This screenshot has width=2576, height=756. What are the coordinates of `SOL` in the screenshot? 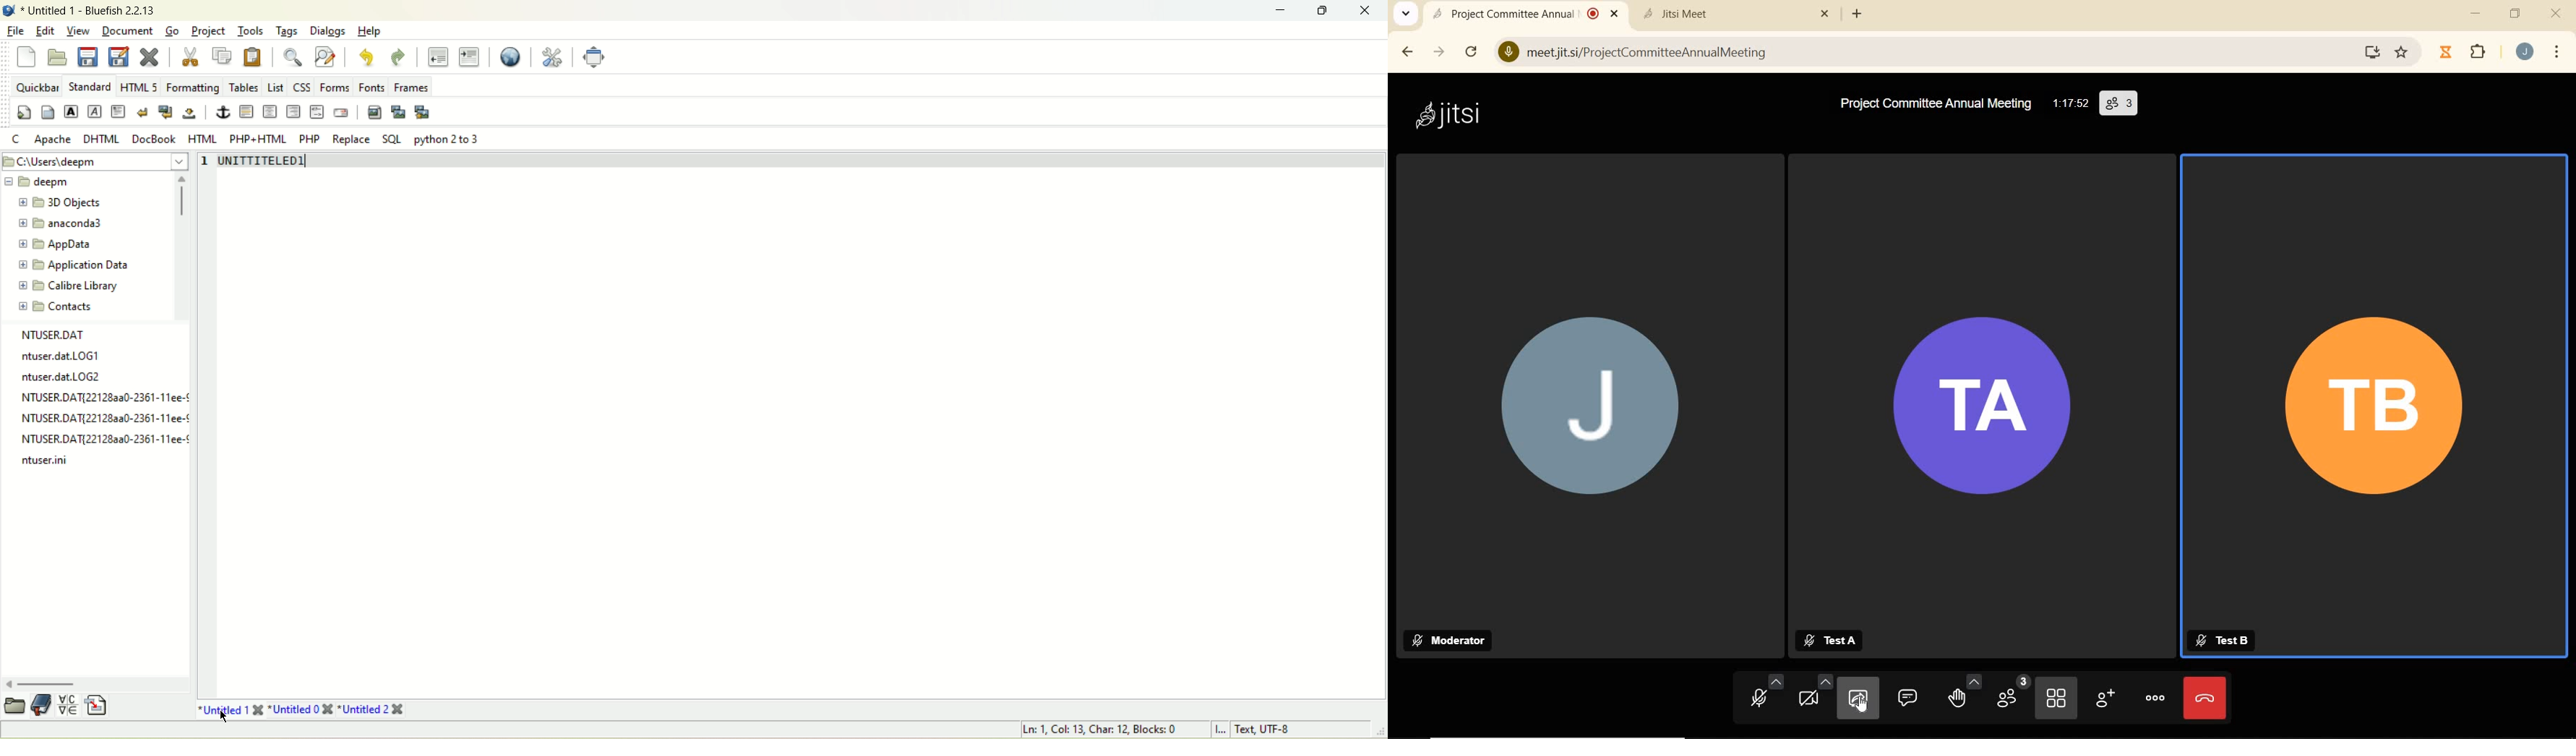 It's located at (393, 137).